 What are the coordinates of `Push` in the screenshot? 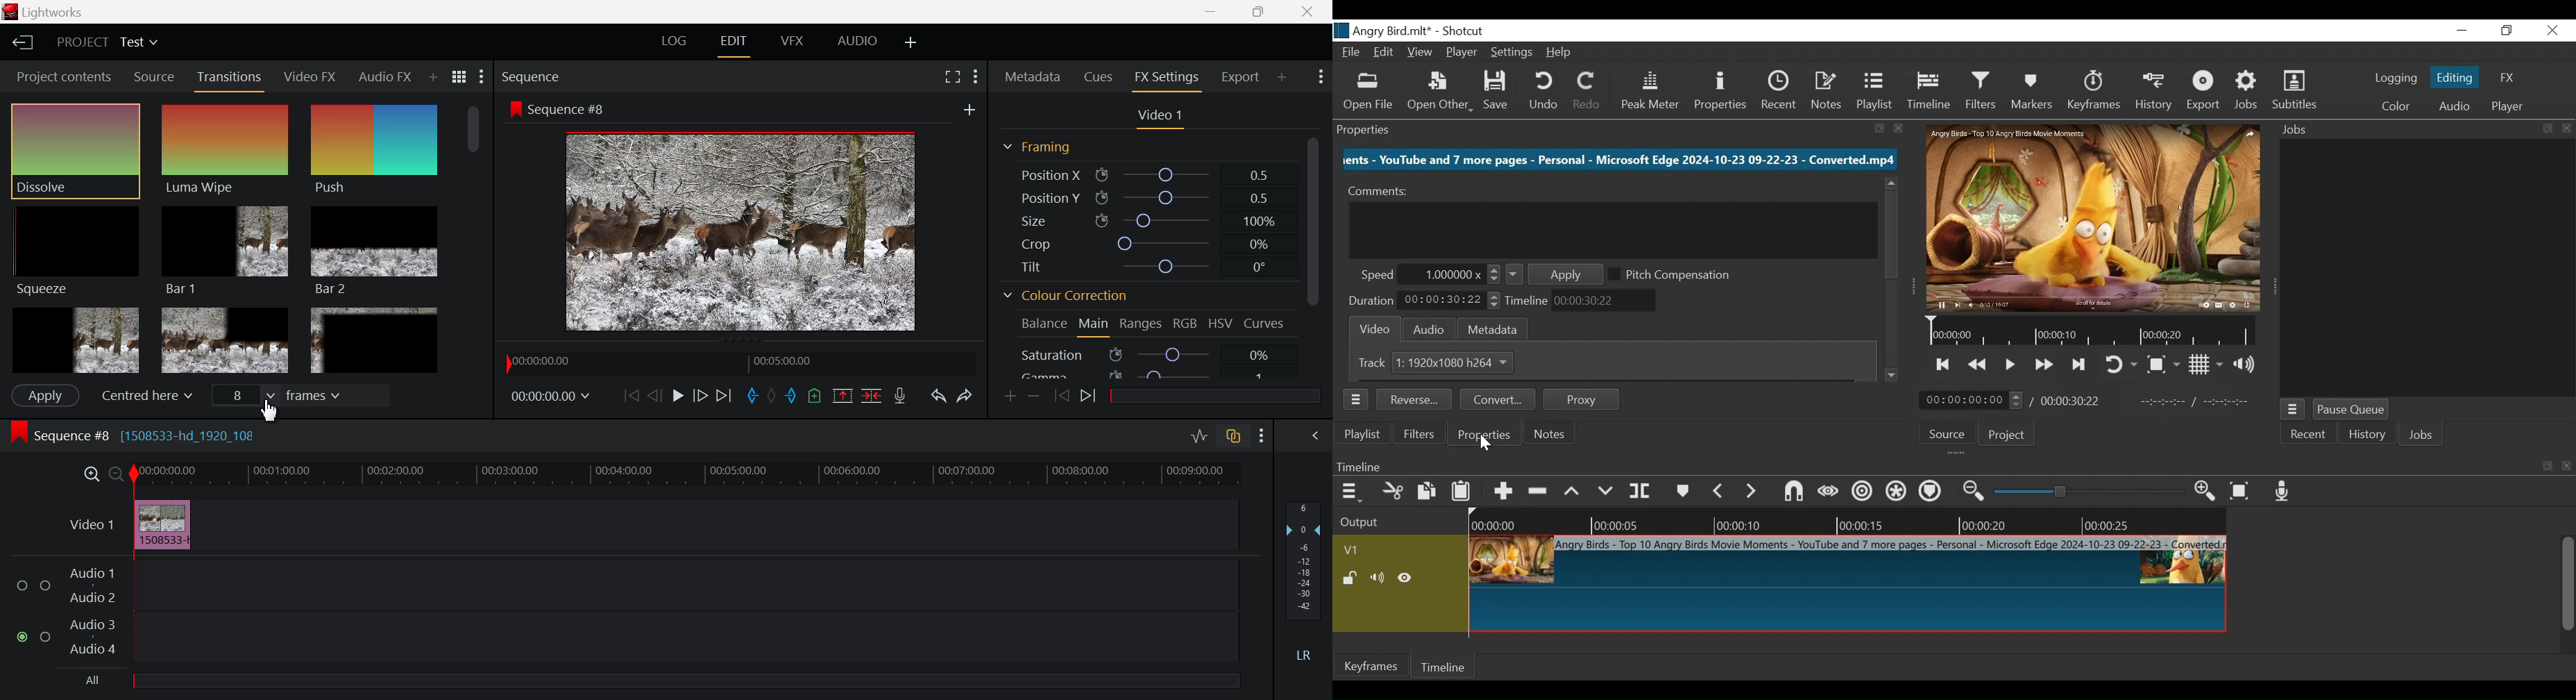 It's located at (374, 151).